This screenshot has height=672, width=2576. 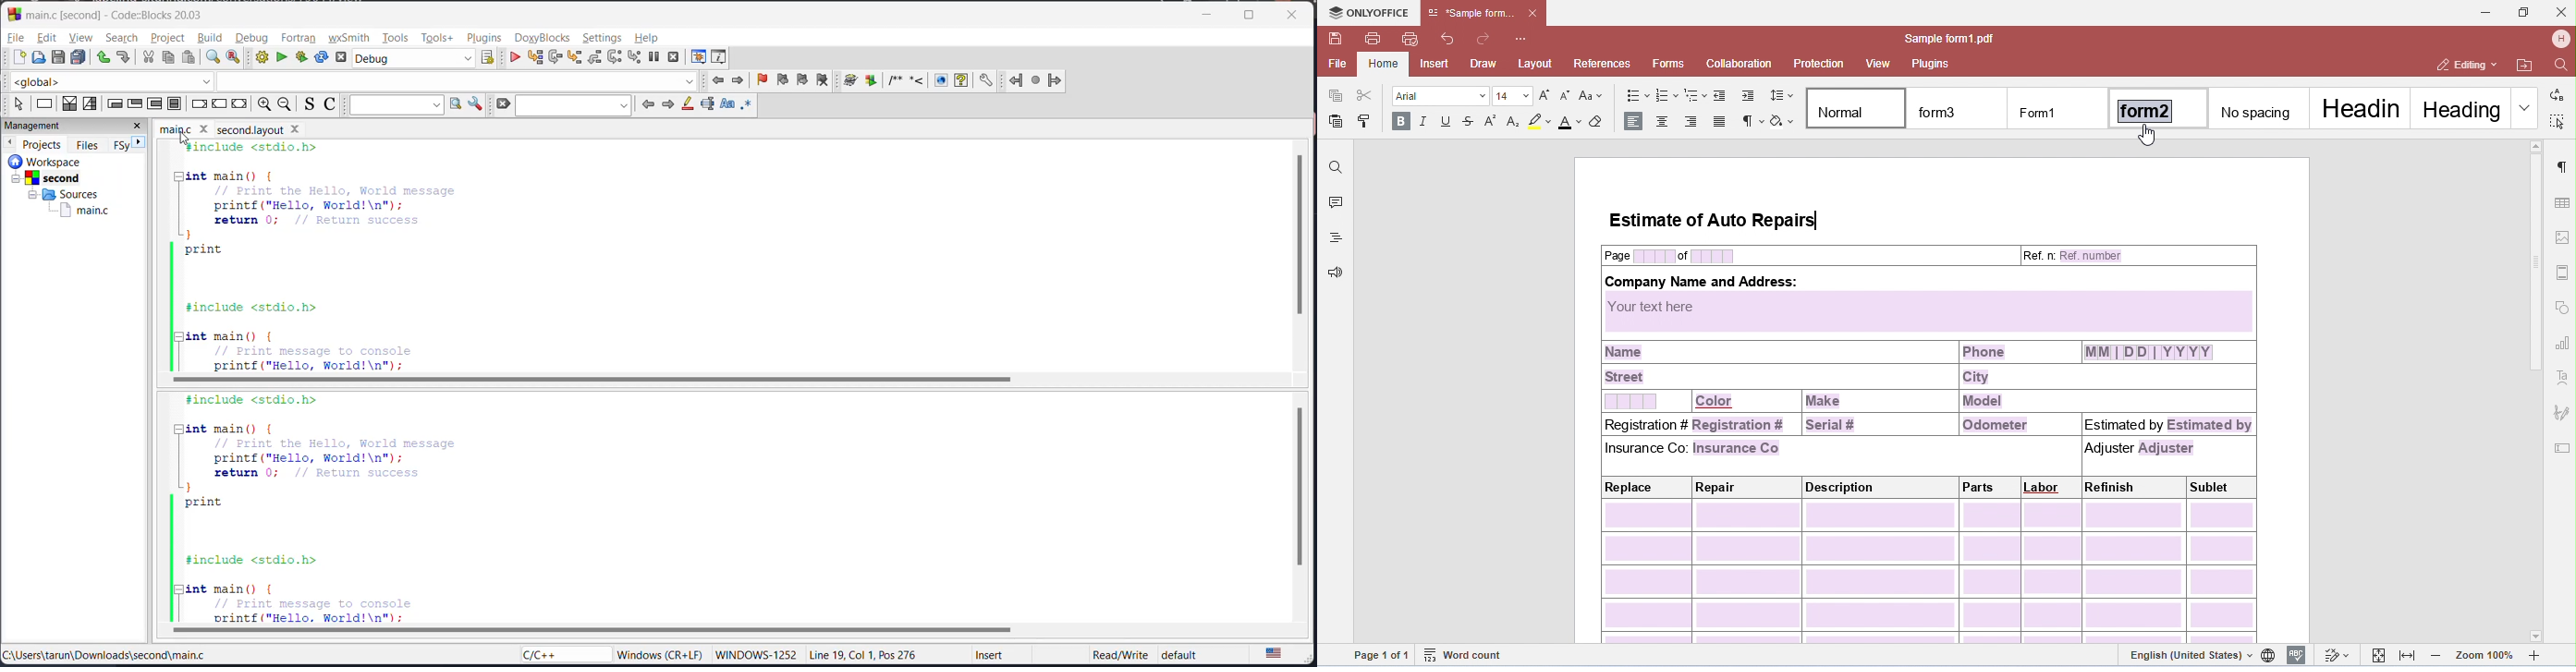 I want to click on view, so click(x=82, y=39).